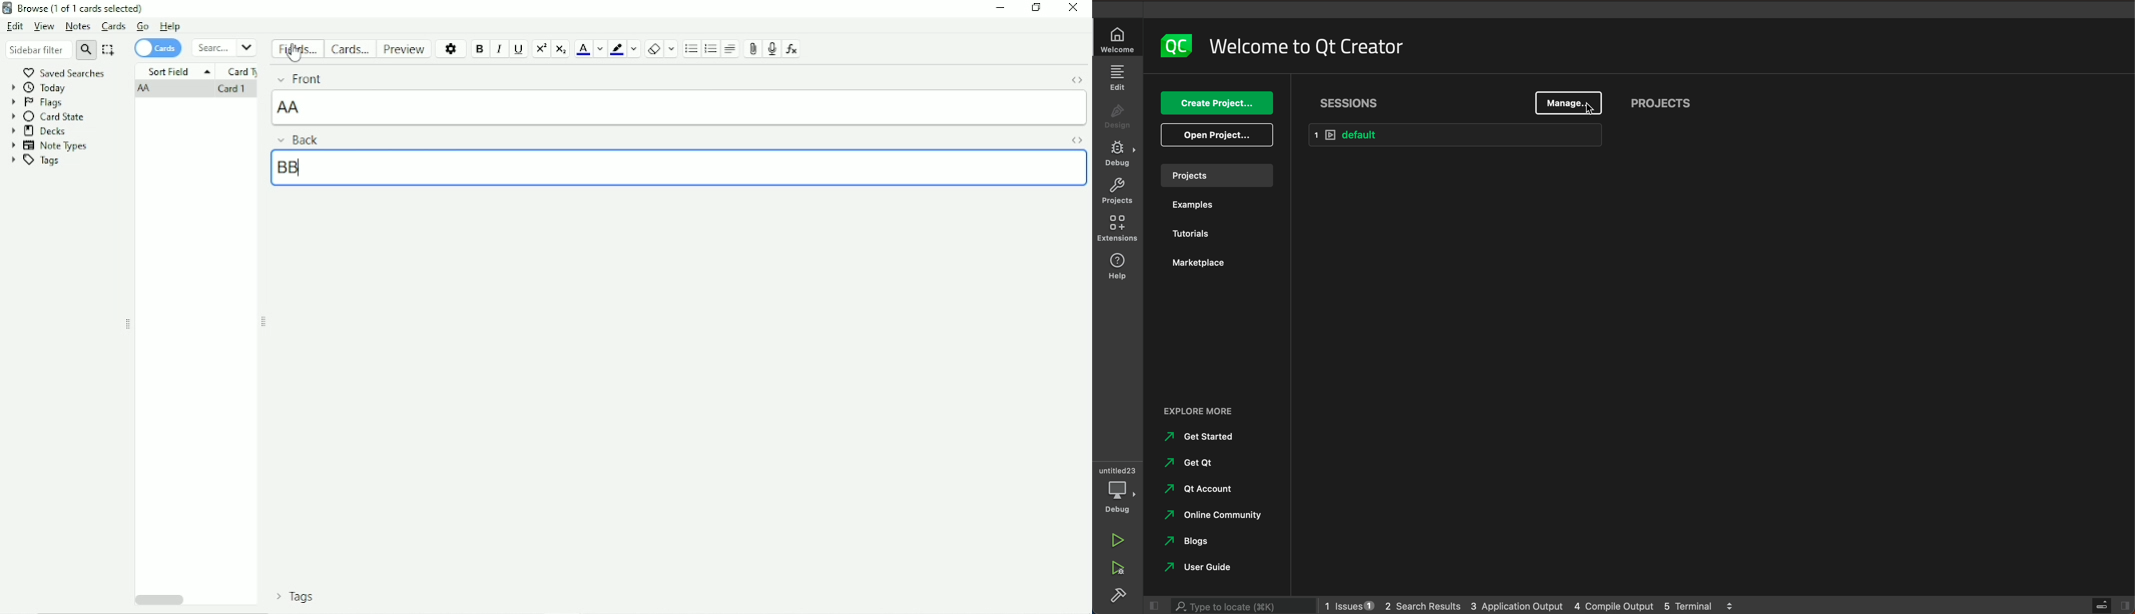 The width and height of the screenshot is (2156, 616). What do you see at coordinates (50, 146) in the screenshot?
I see `Note Types` at bounding box center [50, 146].